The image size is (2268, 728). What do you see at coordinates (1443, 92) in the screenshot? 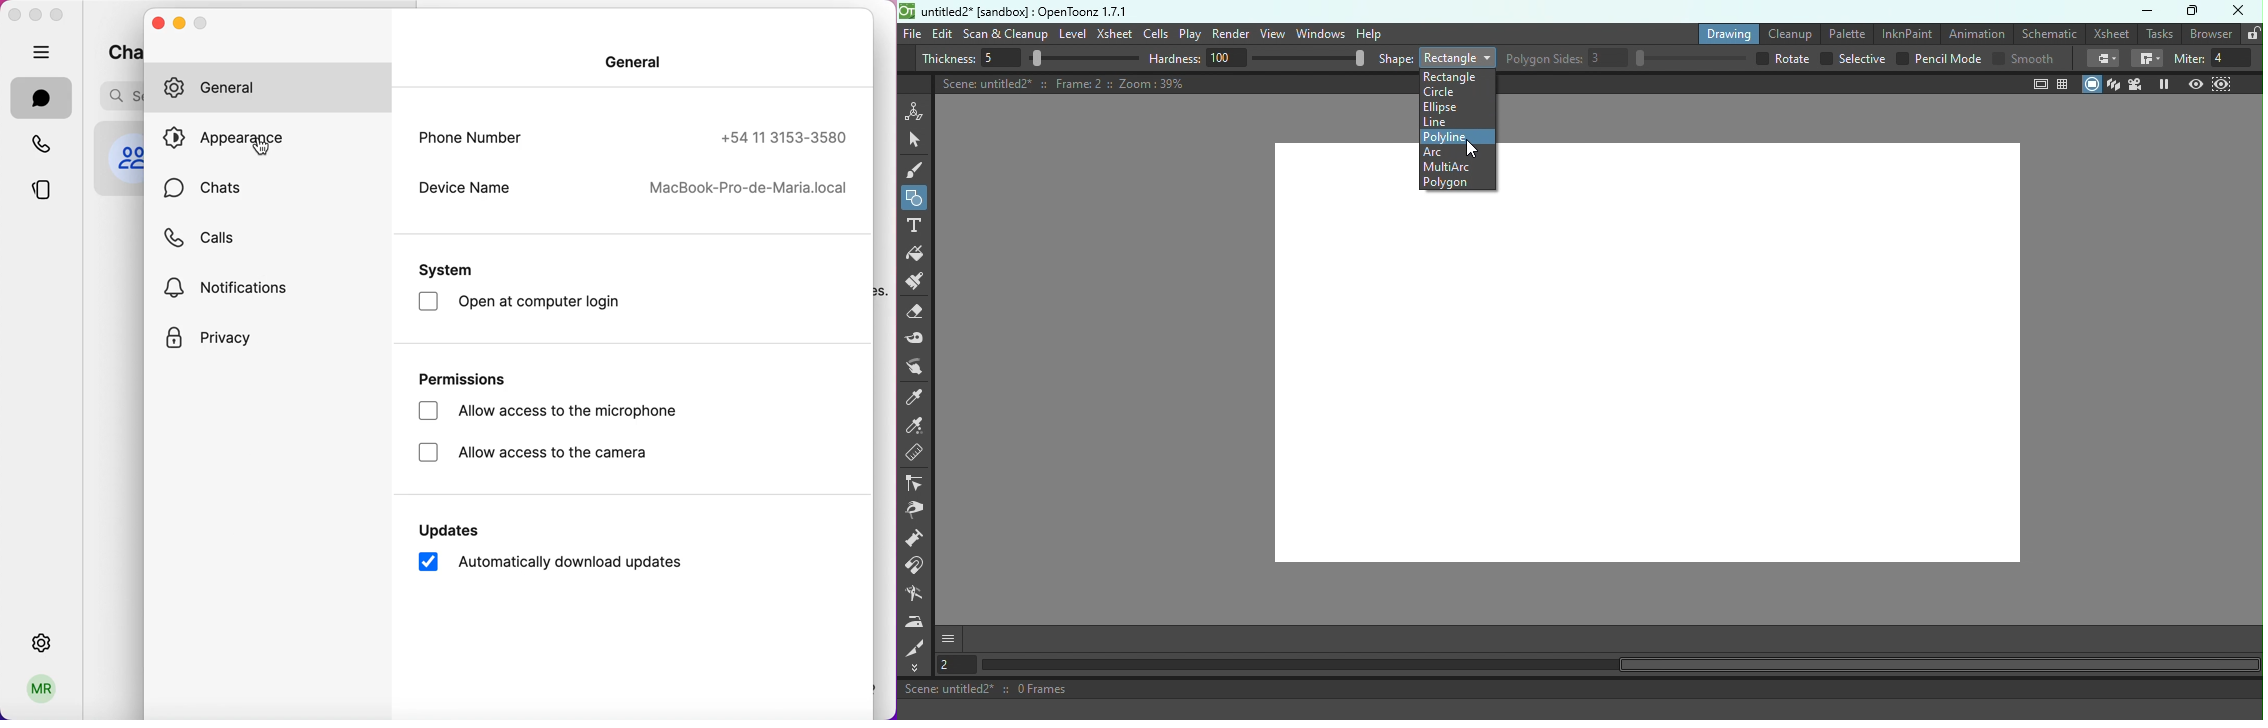
I see `Circle` at bounding box center [1443, 92].